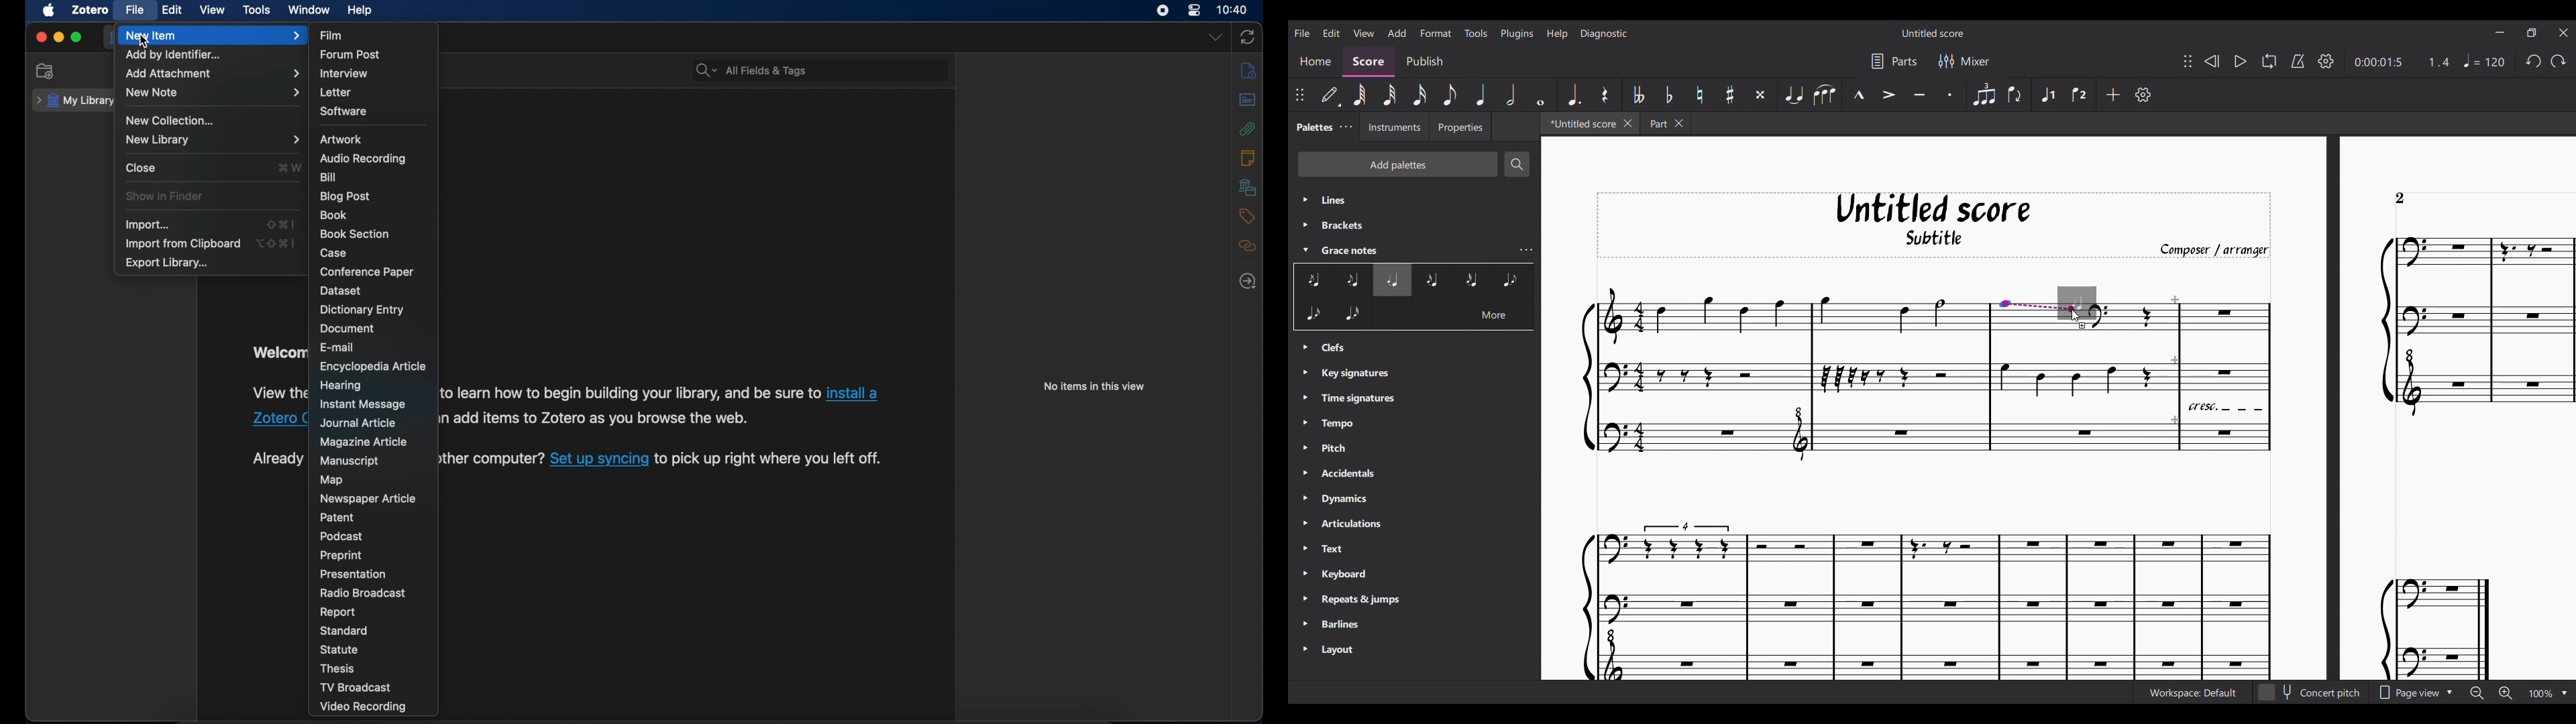 The width and height of the screenshot is (2576, 728). Describe the element at coordinates (341, 139) in the screenshot. I see `artwork` at that location.